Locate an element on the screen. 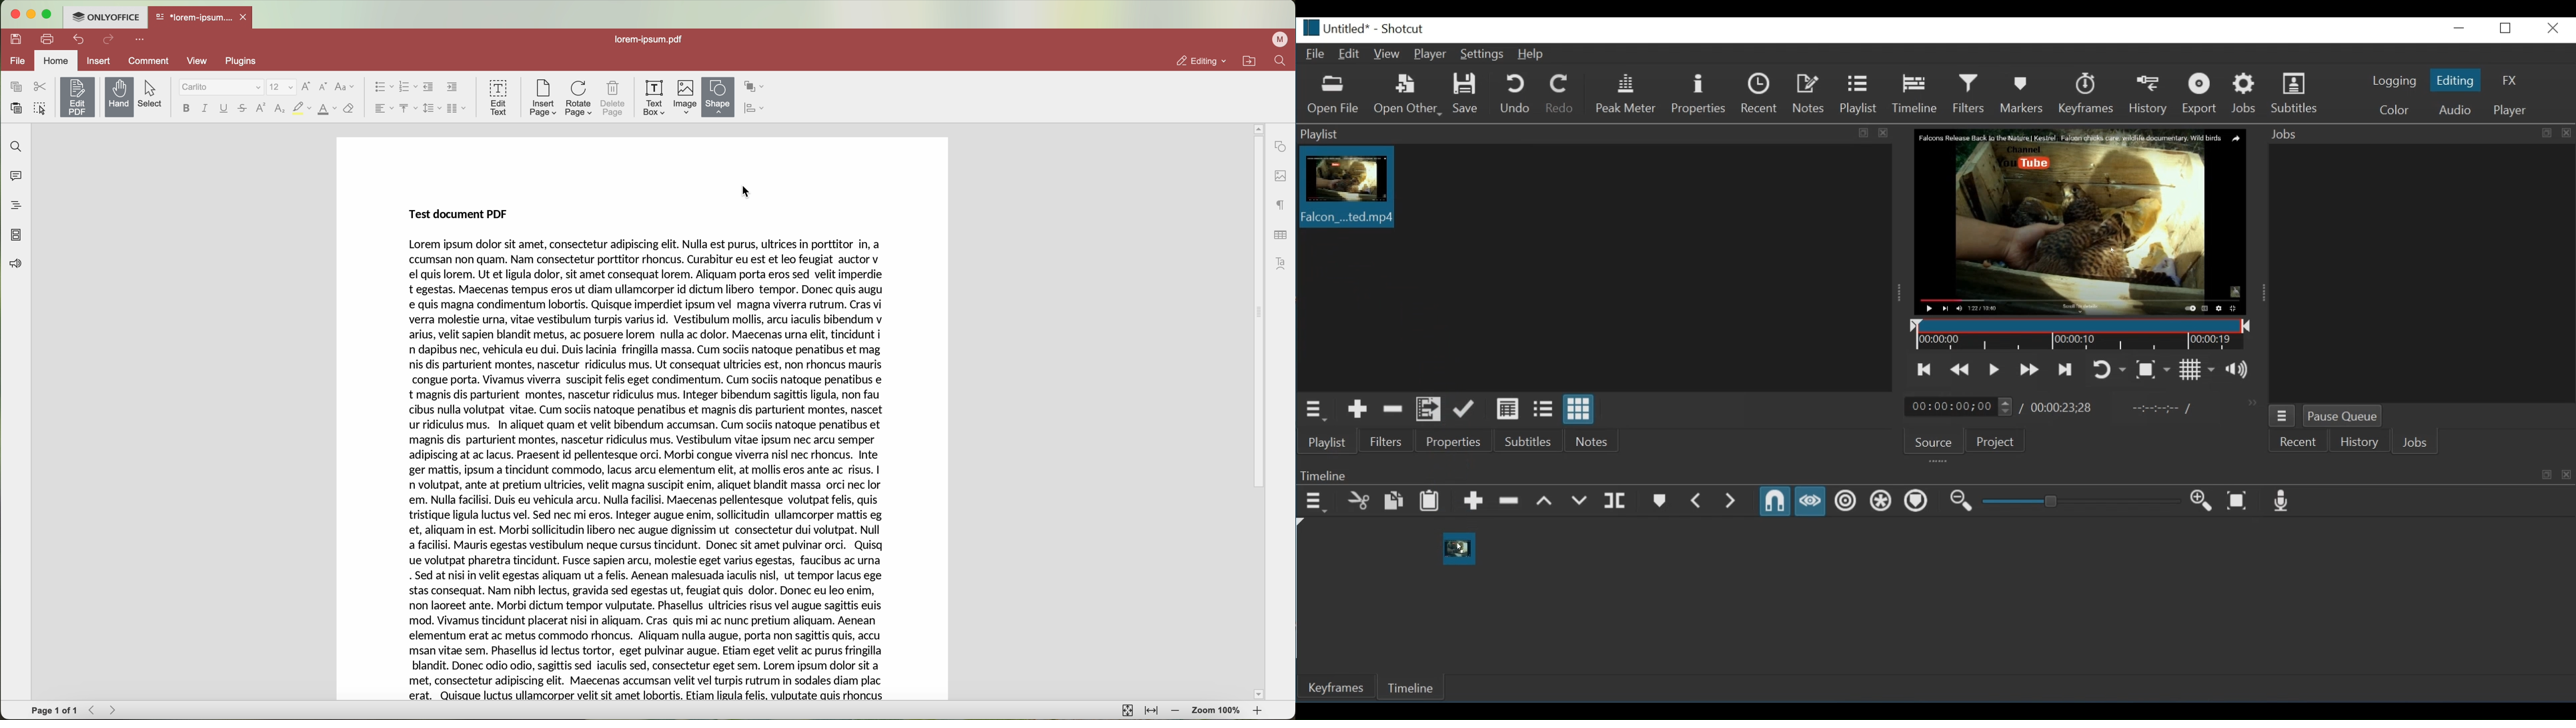 This screenshot has height=728, width=2576. image settings is located at coordinates (1280, 175).